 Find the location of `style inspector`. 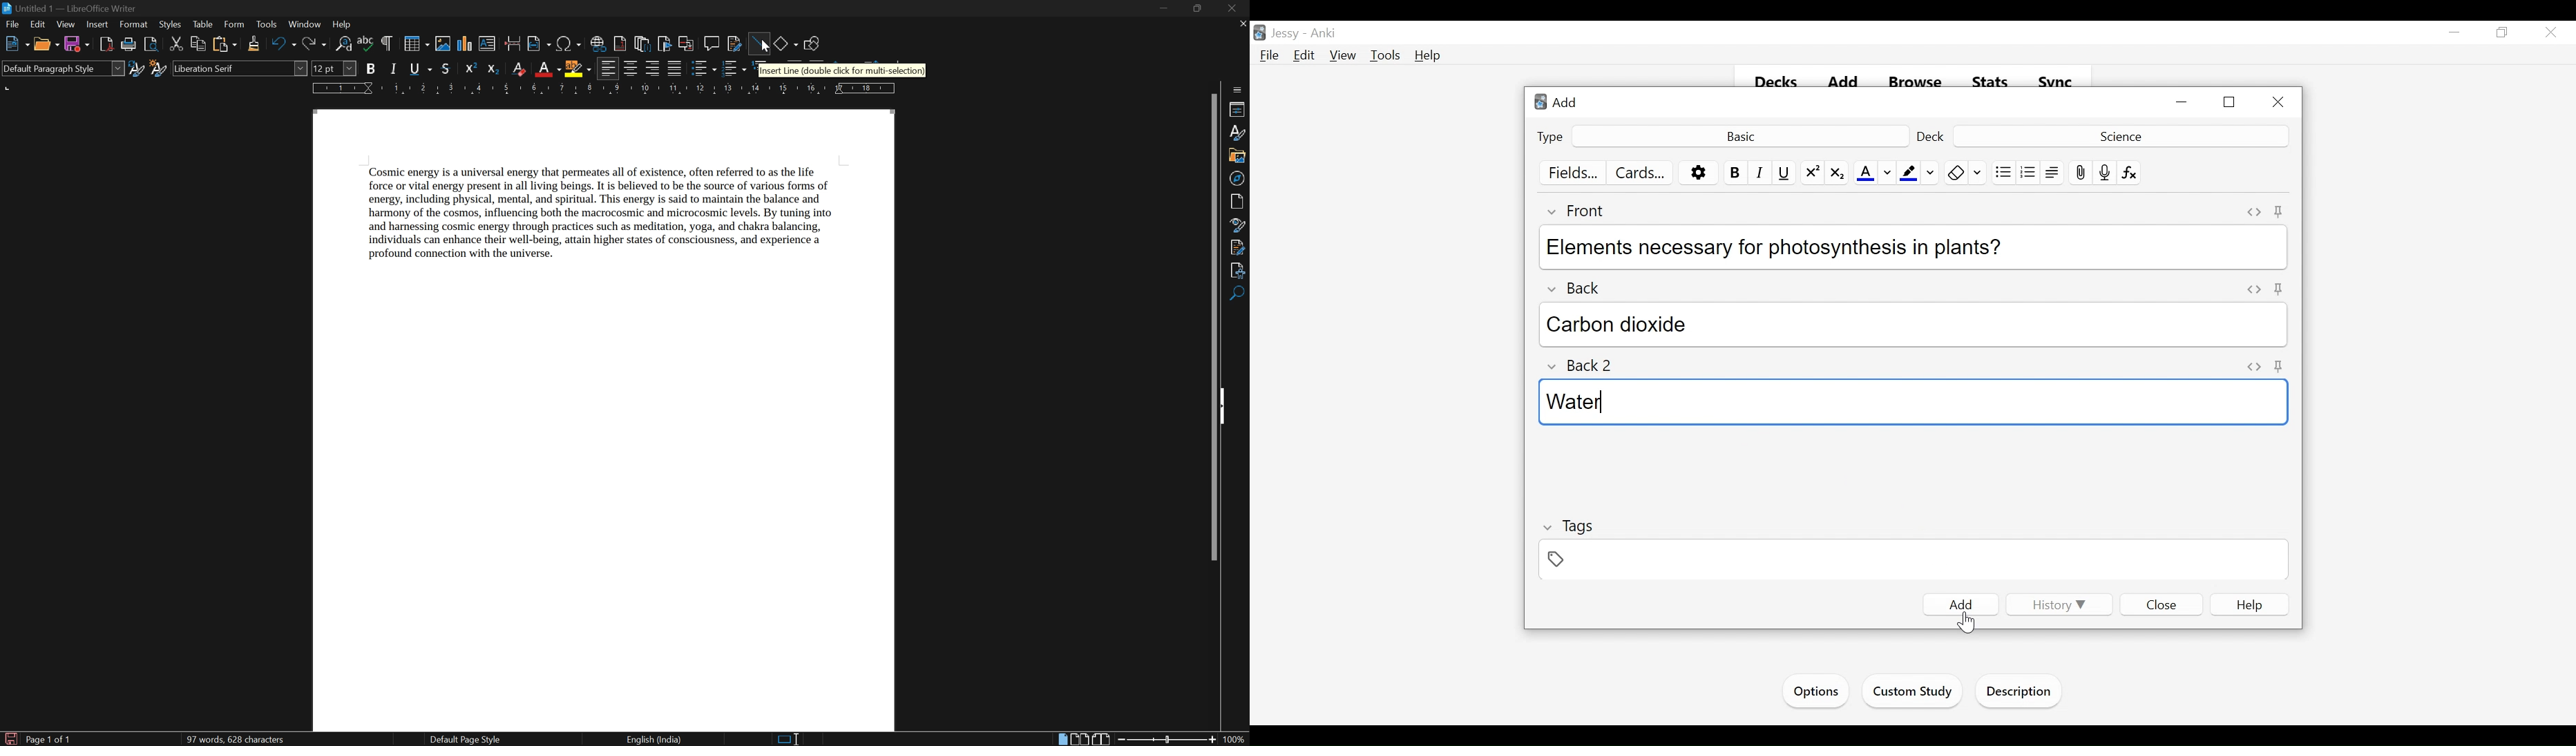

style inspector is located at coordinates (1238, 224).